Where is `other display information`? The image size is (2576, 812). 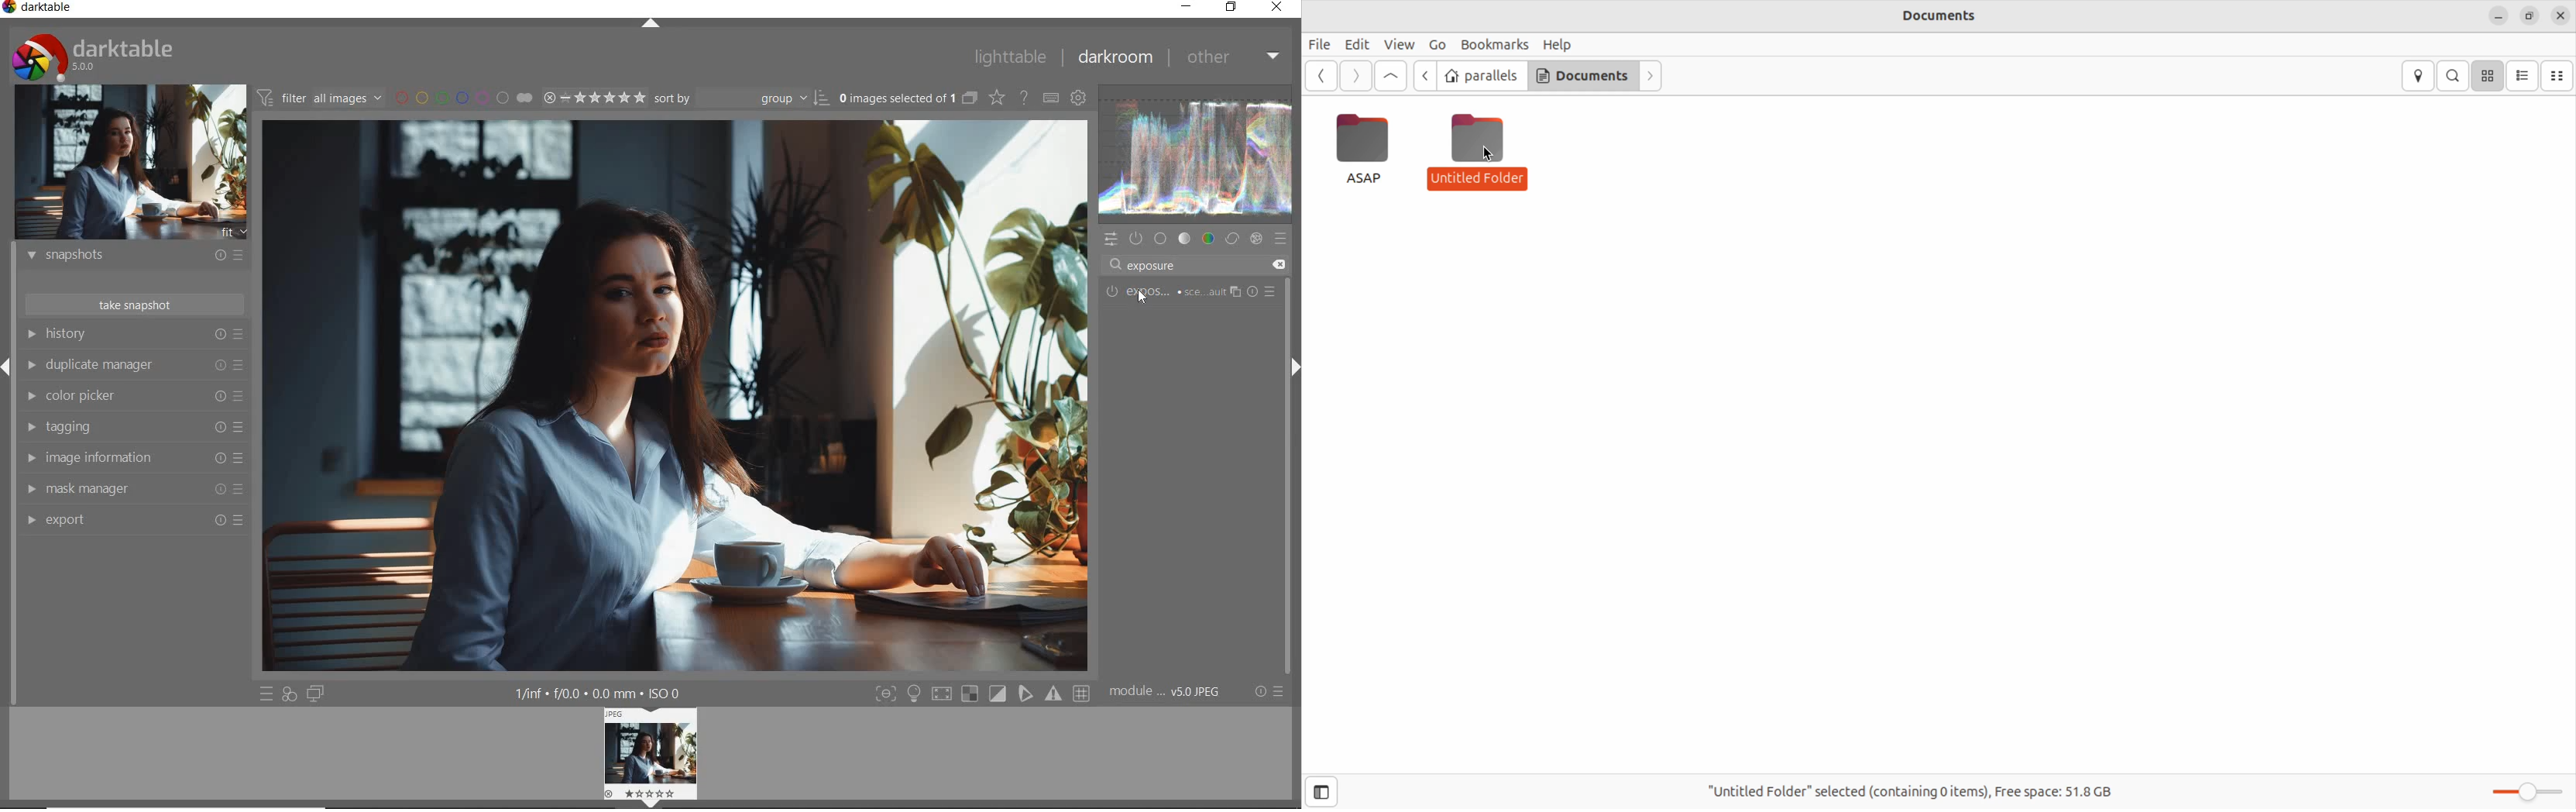
other display information is located at coordinates (598, 693).